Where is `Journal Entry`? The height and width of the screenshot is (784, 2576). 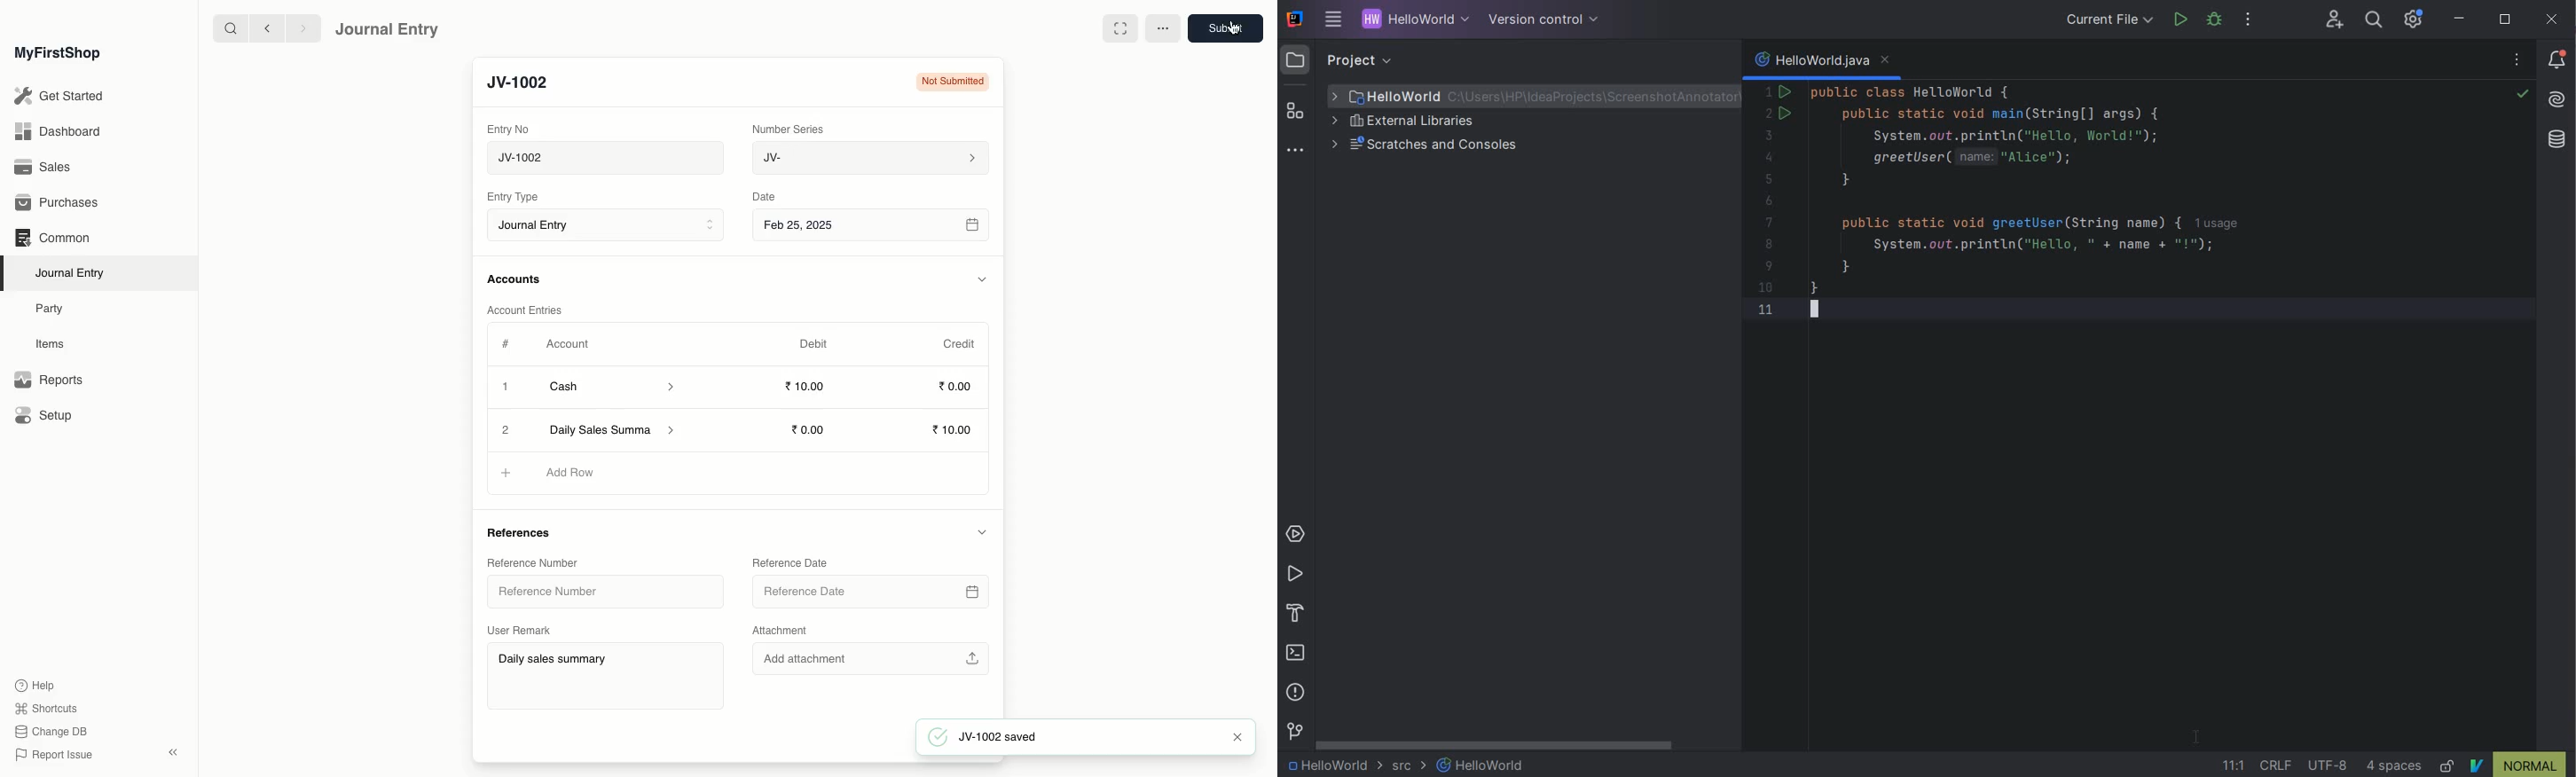
Journal Entry is located at coordinates (75, 272).